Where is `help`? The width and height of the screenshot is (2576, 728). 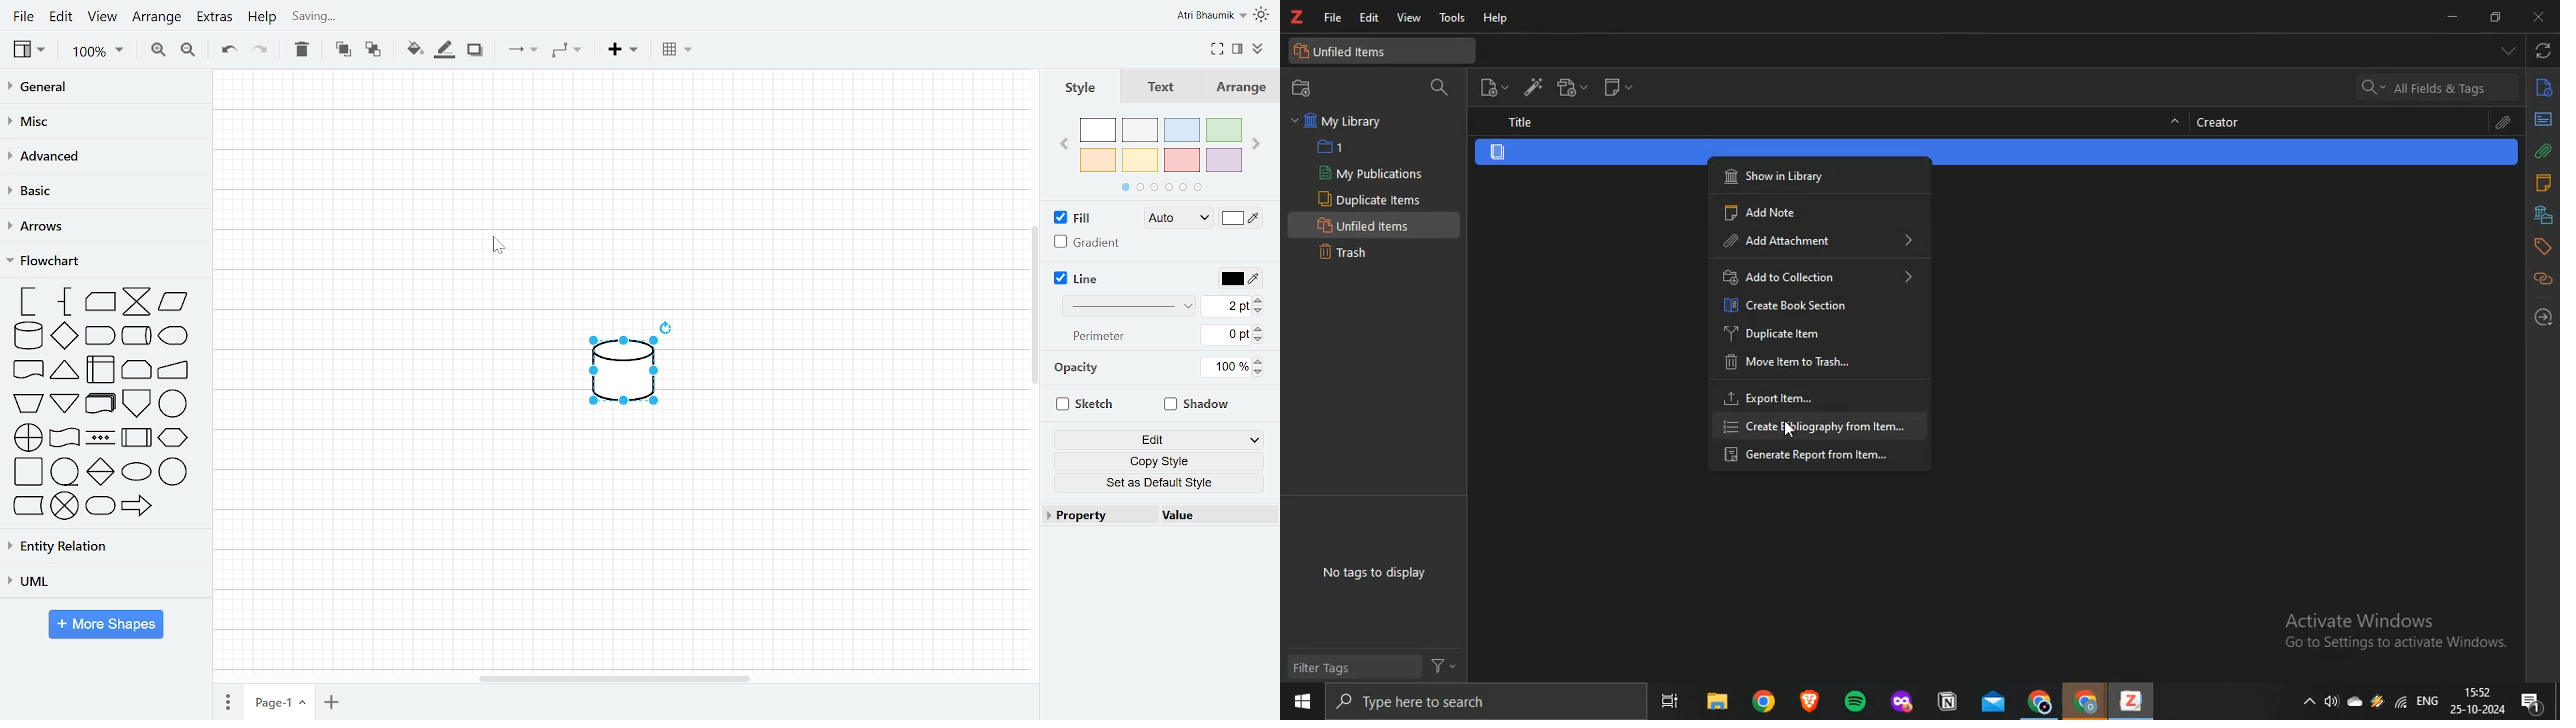 help is located at coordinates (1498, 19).